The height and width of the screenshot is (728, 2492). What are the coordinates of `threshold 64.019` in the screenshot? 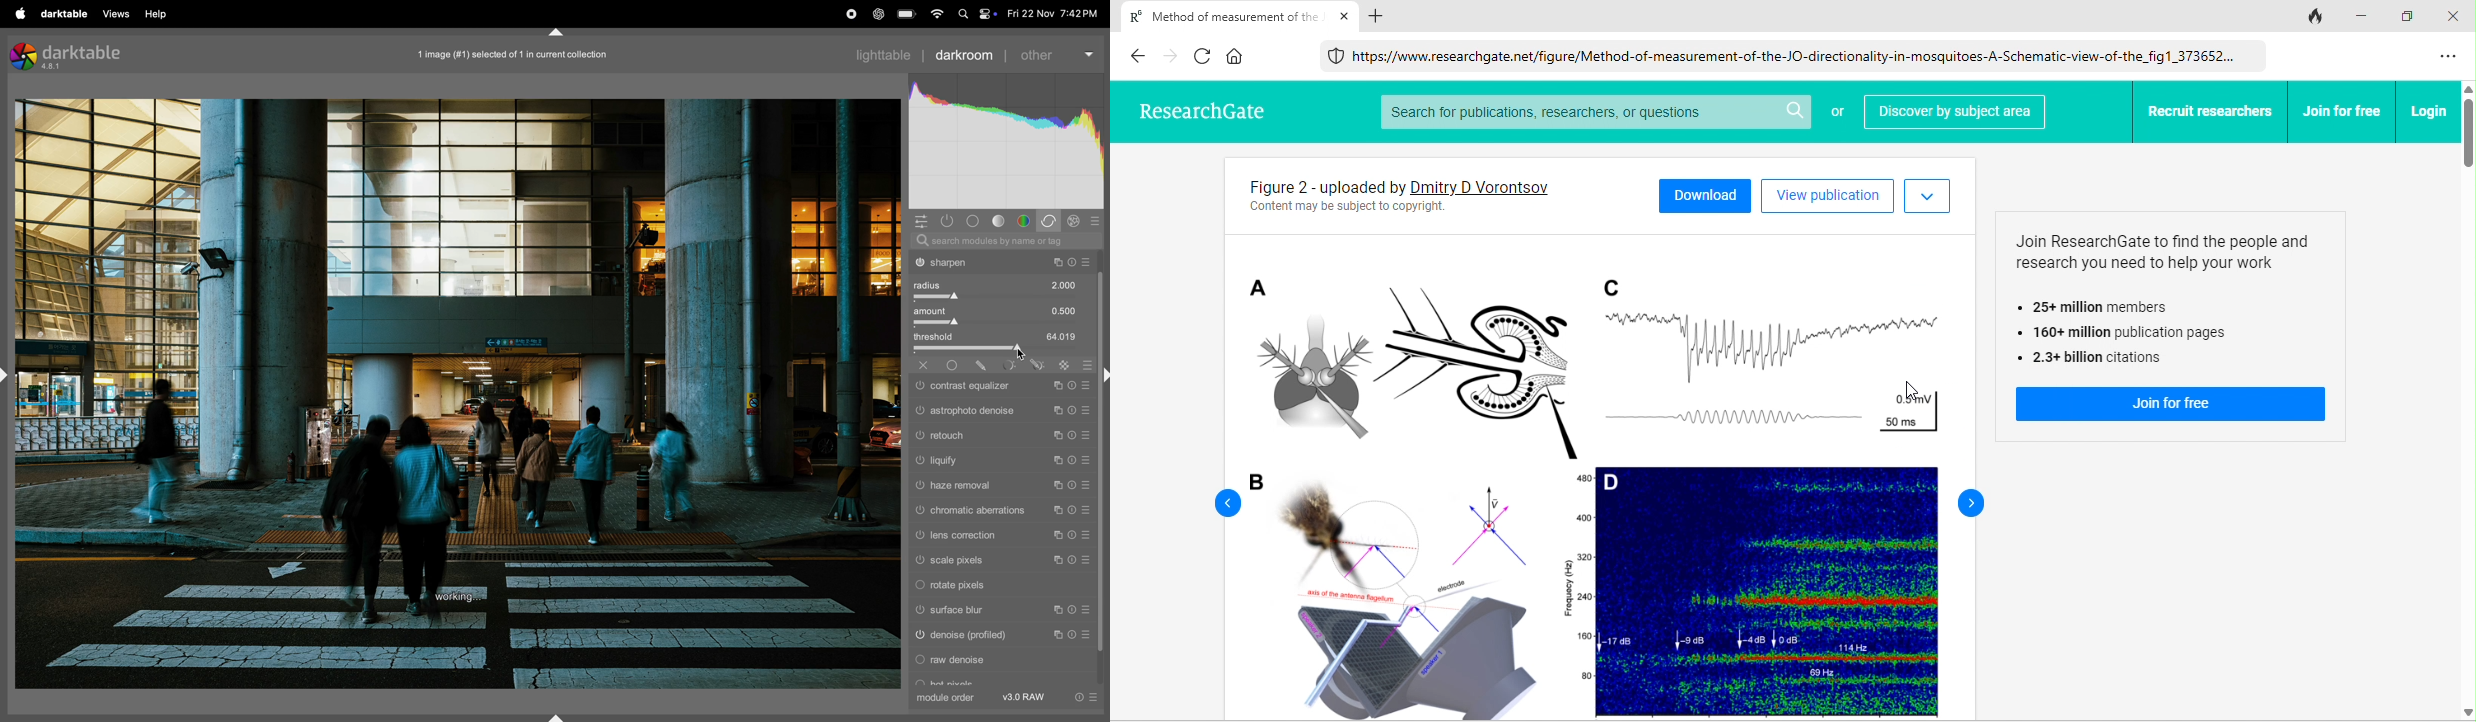 It's located at (1003, 340).